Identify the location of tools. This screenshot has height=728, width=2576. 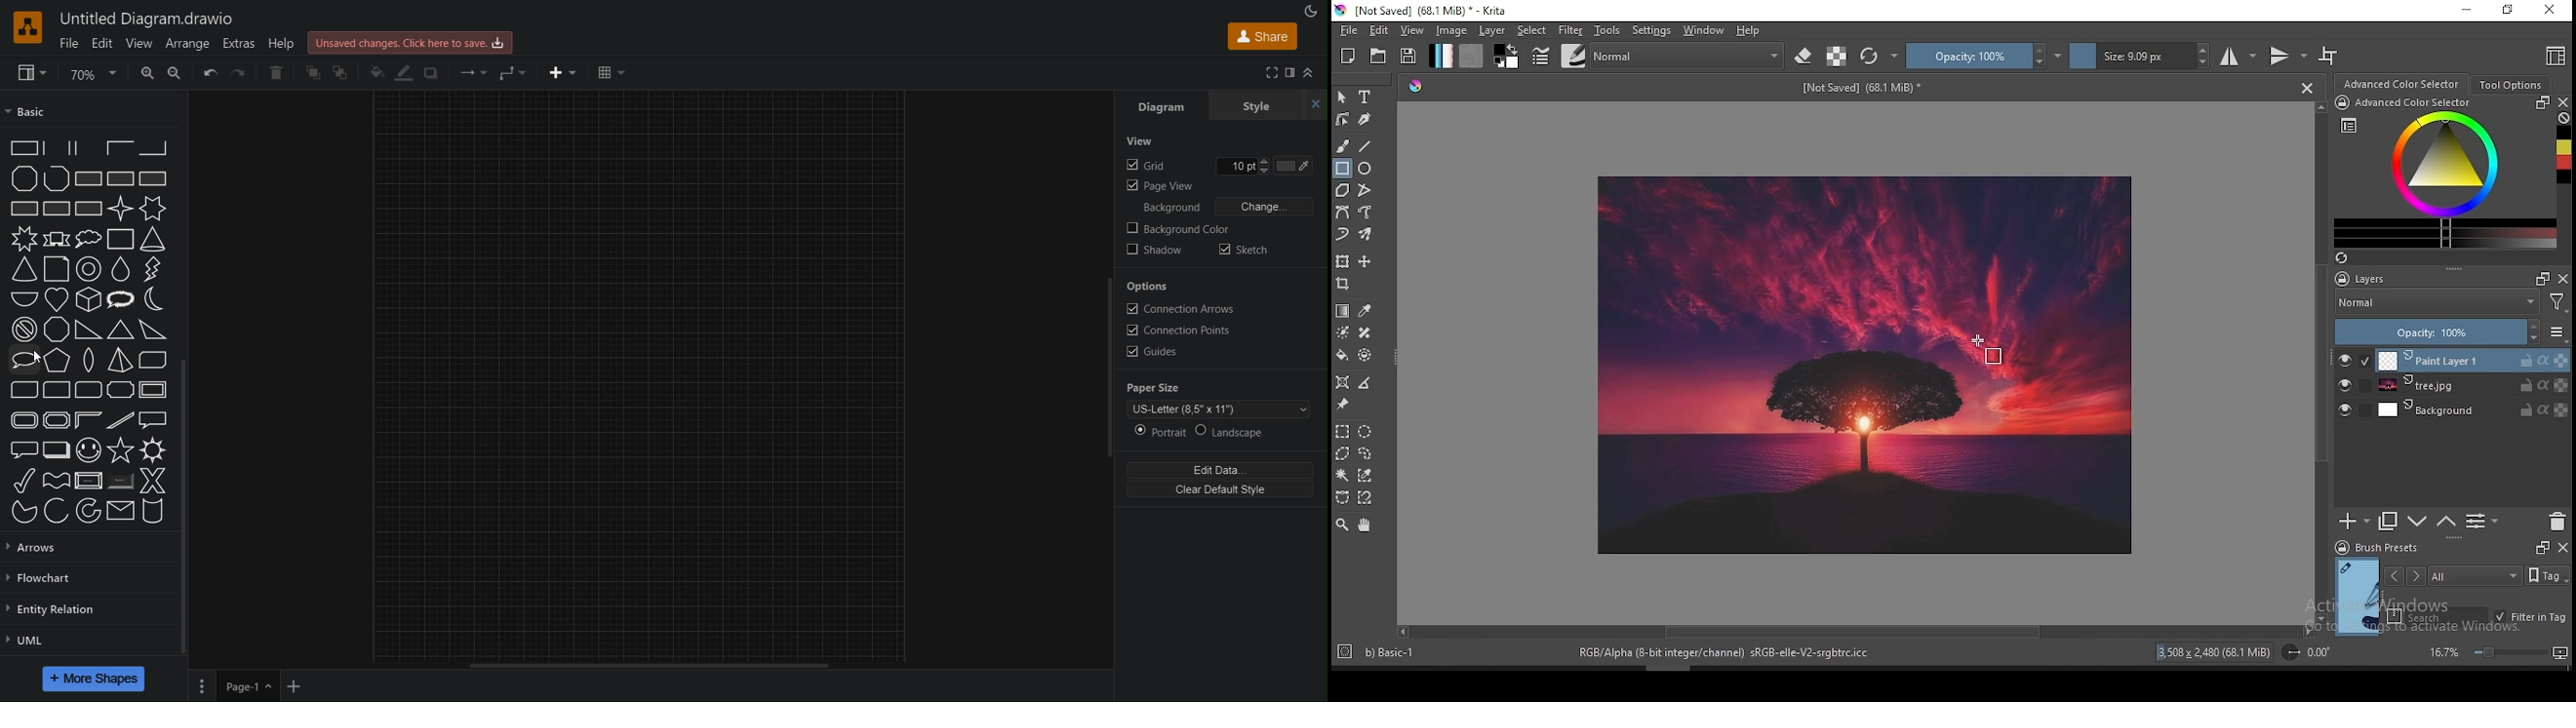
(1607, 31).